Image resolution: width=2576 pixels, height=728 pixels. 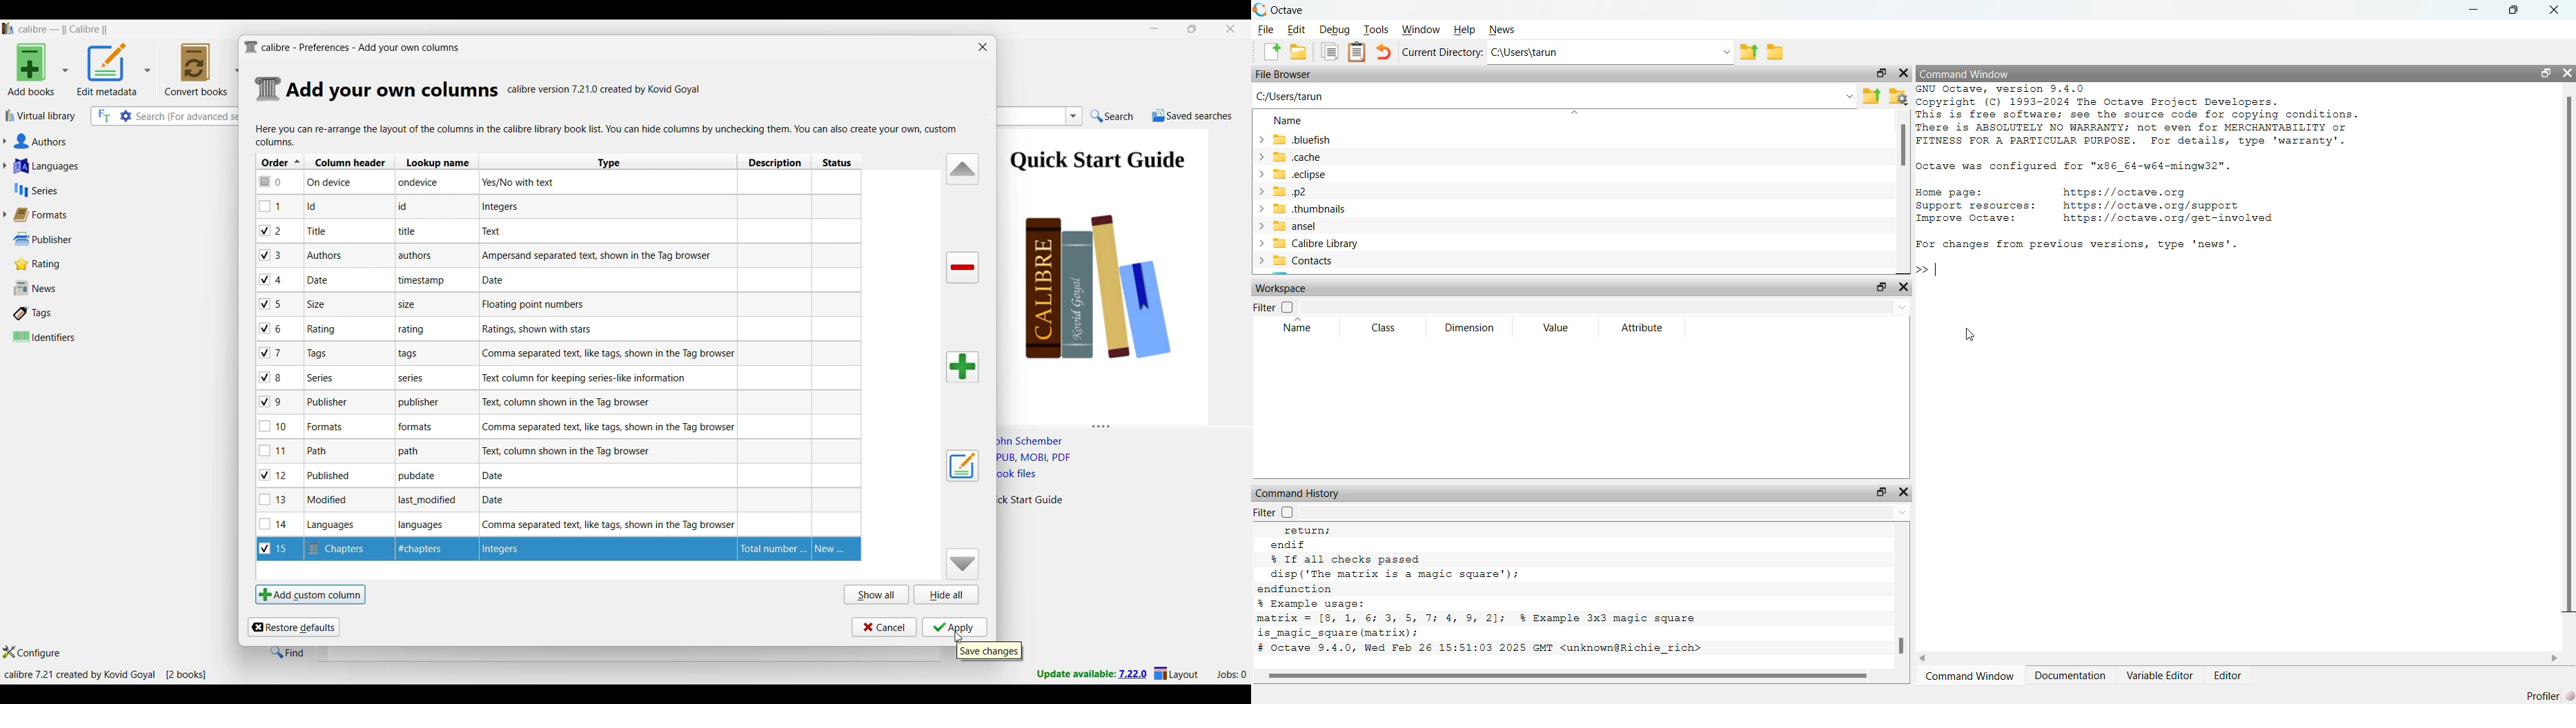 I want to click on Delete column, so click(x=963, y=268).